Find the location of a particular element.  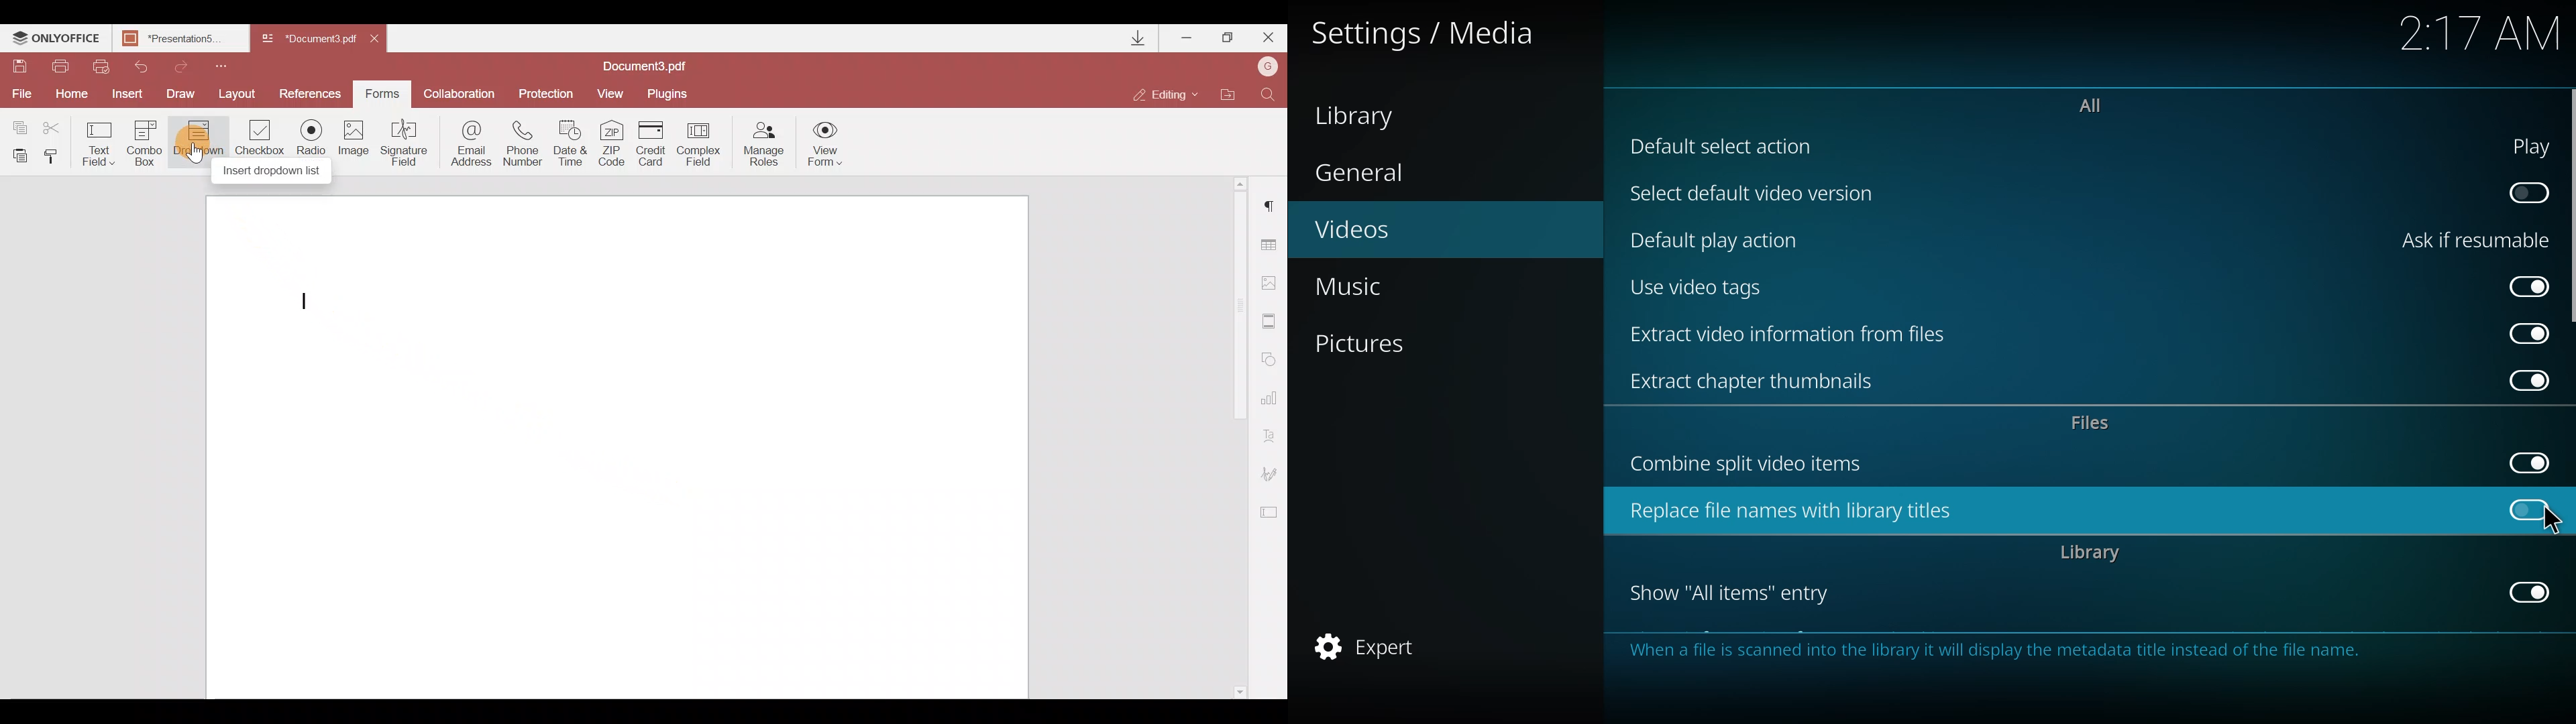

Document name is located at coordinates (184, 40).